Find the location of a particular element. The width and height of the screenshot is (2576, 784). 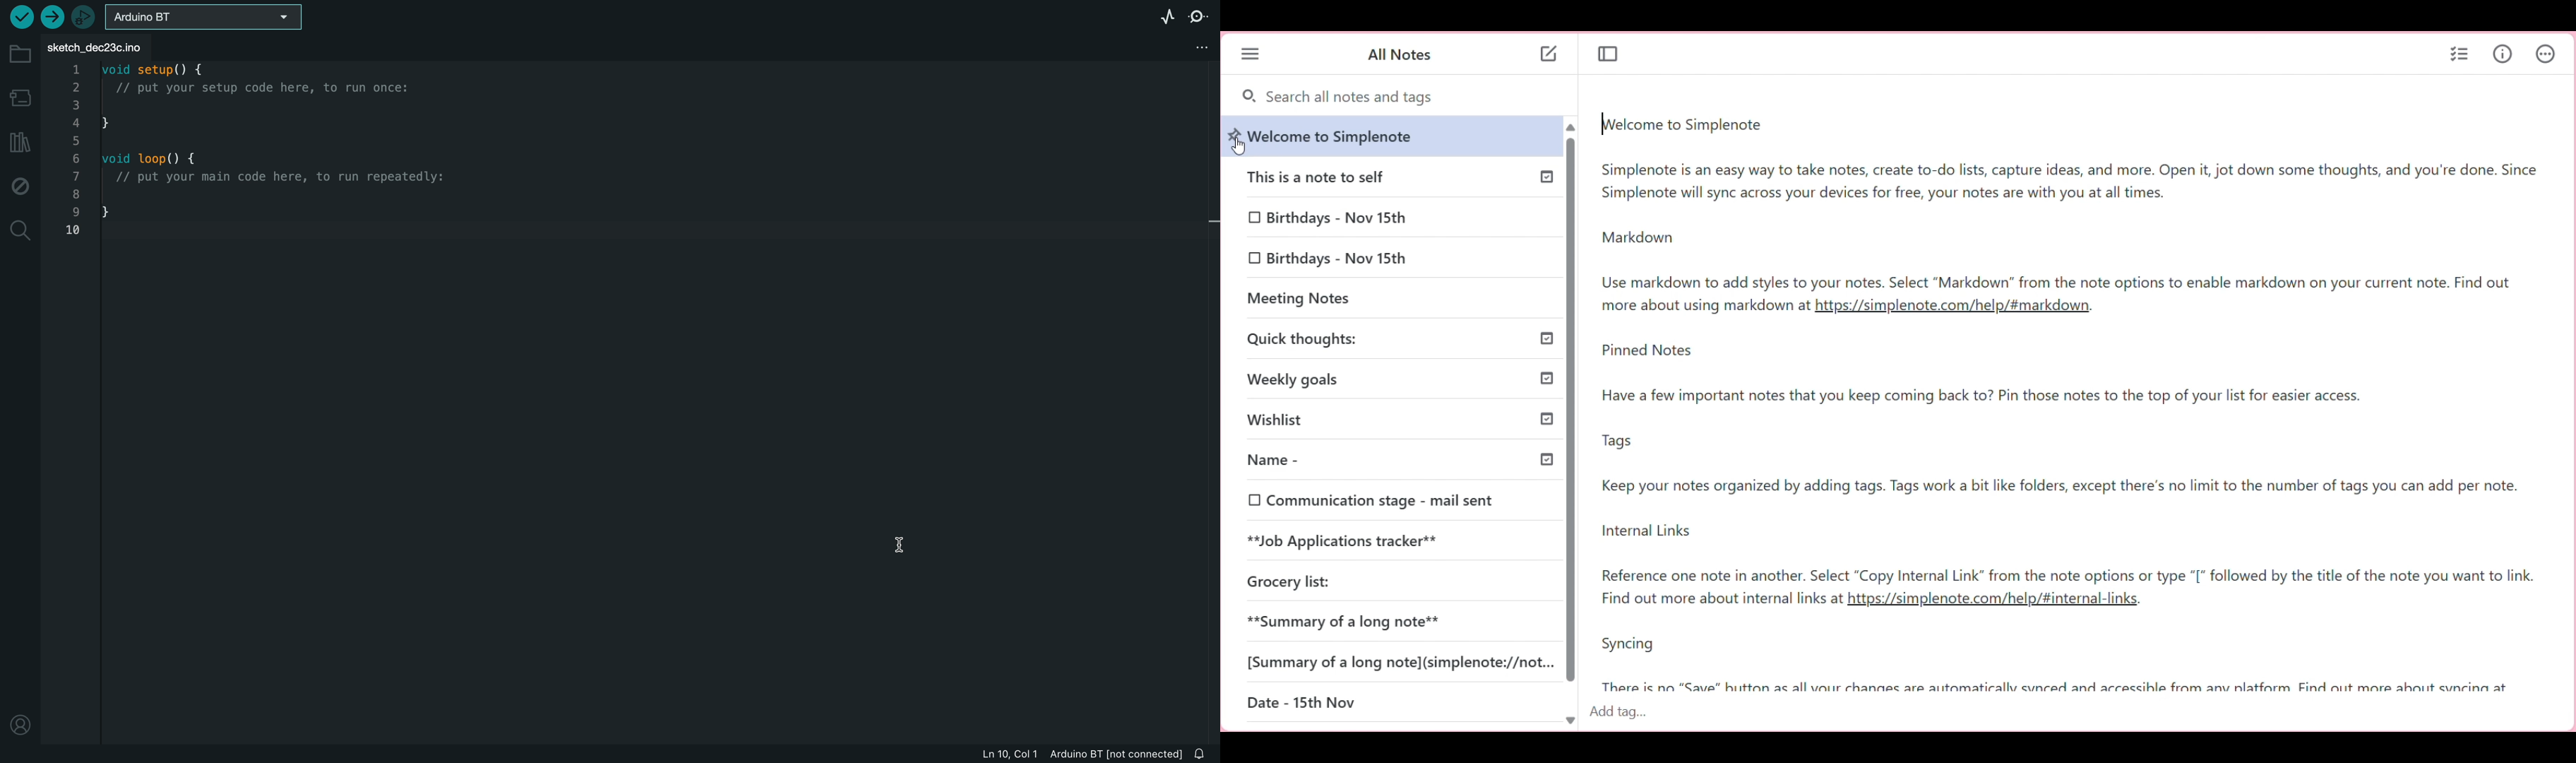

0 Birthdays - Nov 15th is located at coordinates (1330, 258).